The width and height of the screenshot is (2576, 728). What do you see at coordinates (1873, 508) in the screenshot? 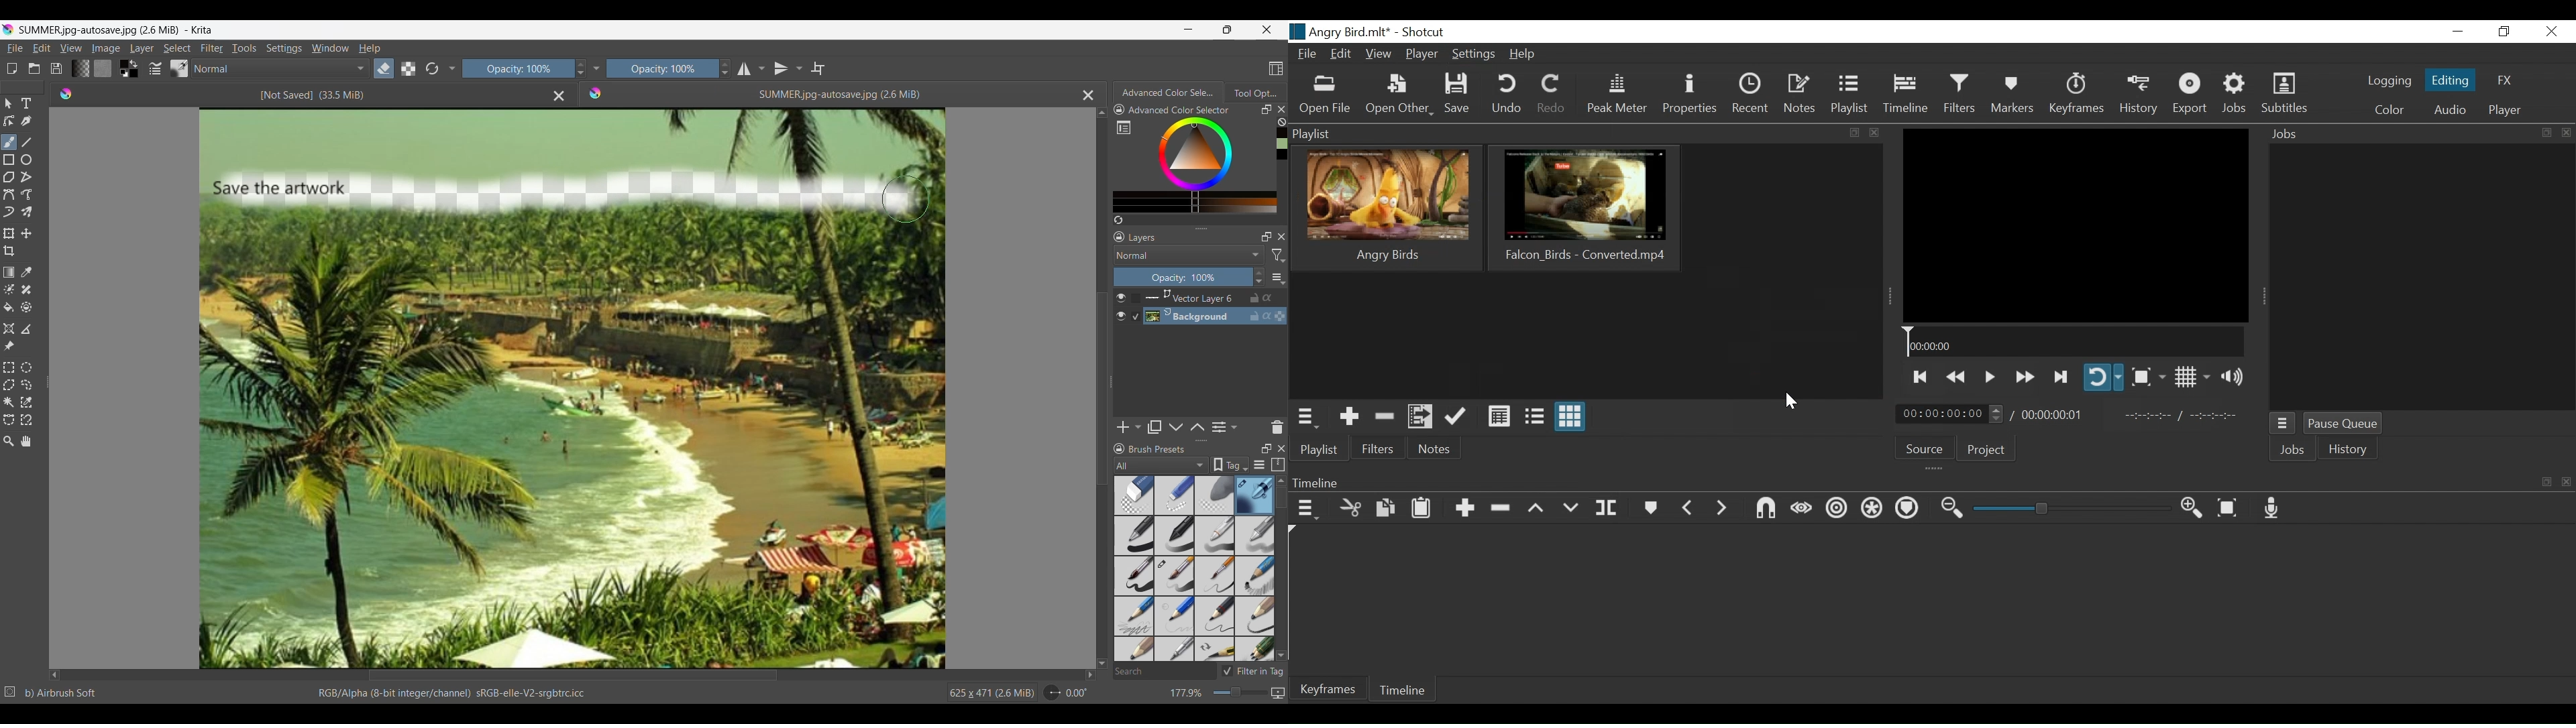
I see `Ripple all tracks` at bounding box center [1873, 508].